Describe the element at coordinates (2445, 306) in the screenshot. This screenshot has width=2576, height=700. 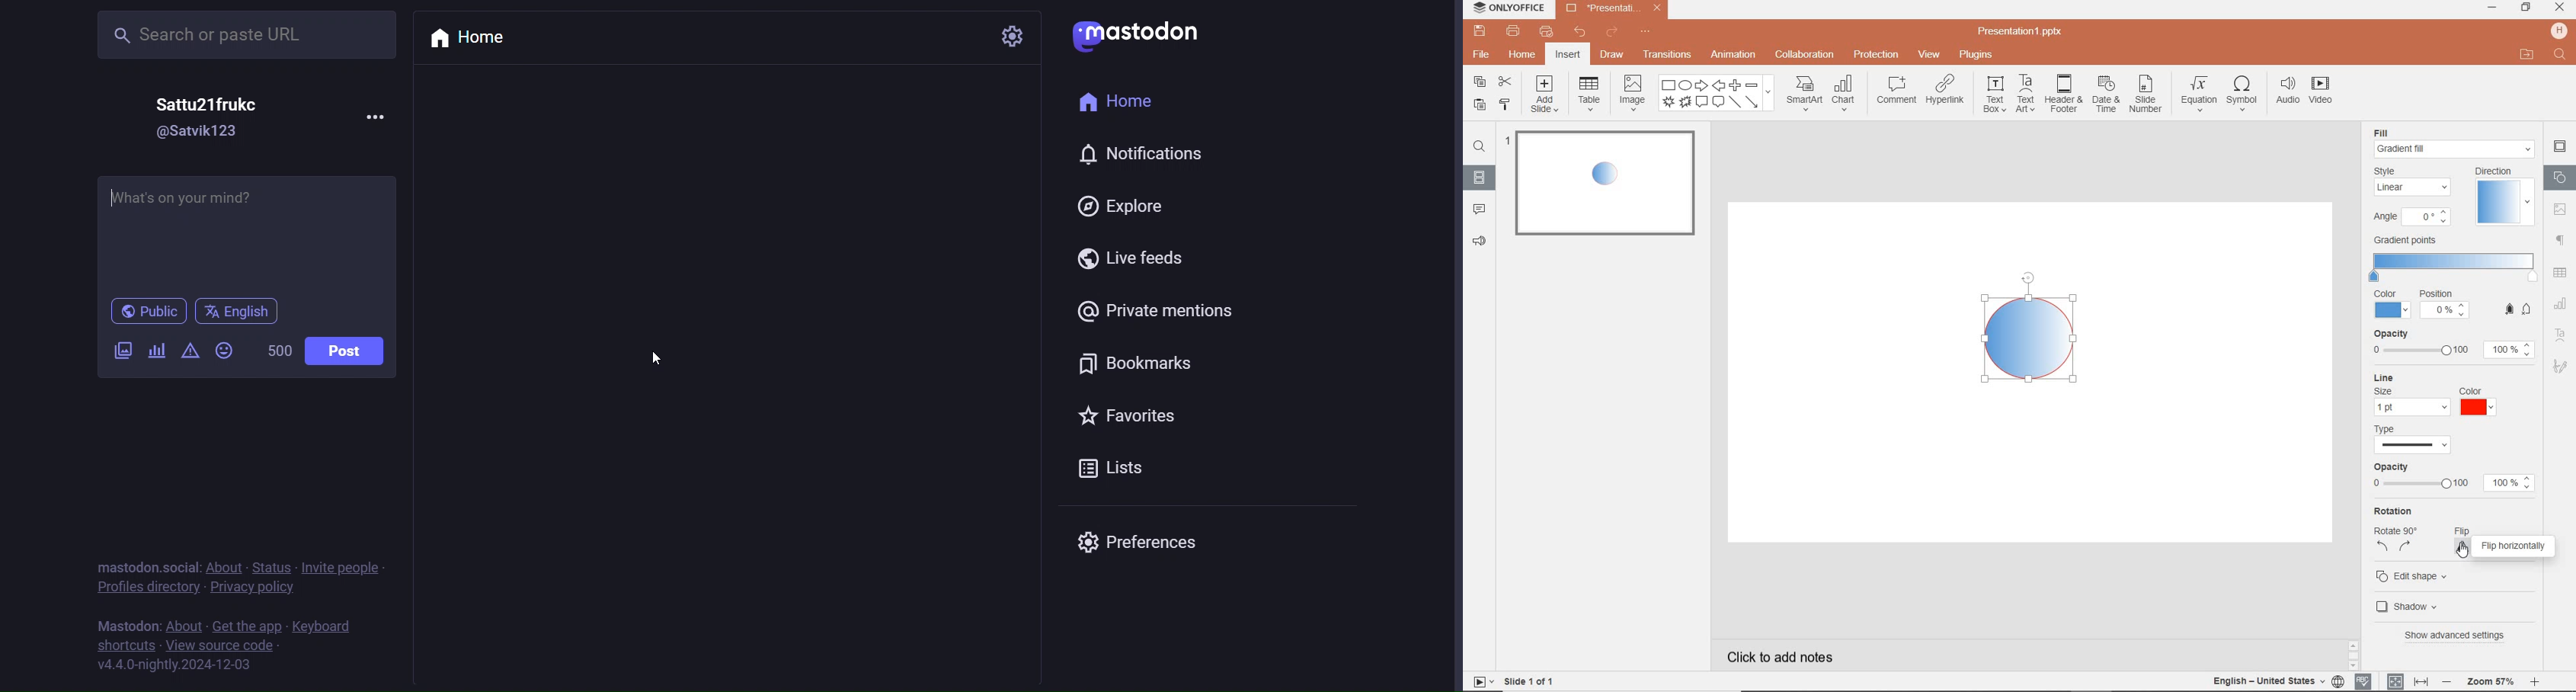
I see `position` at that location.